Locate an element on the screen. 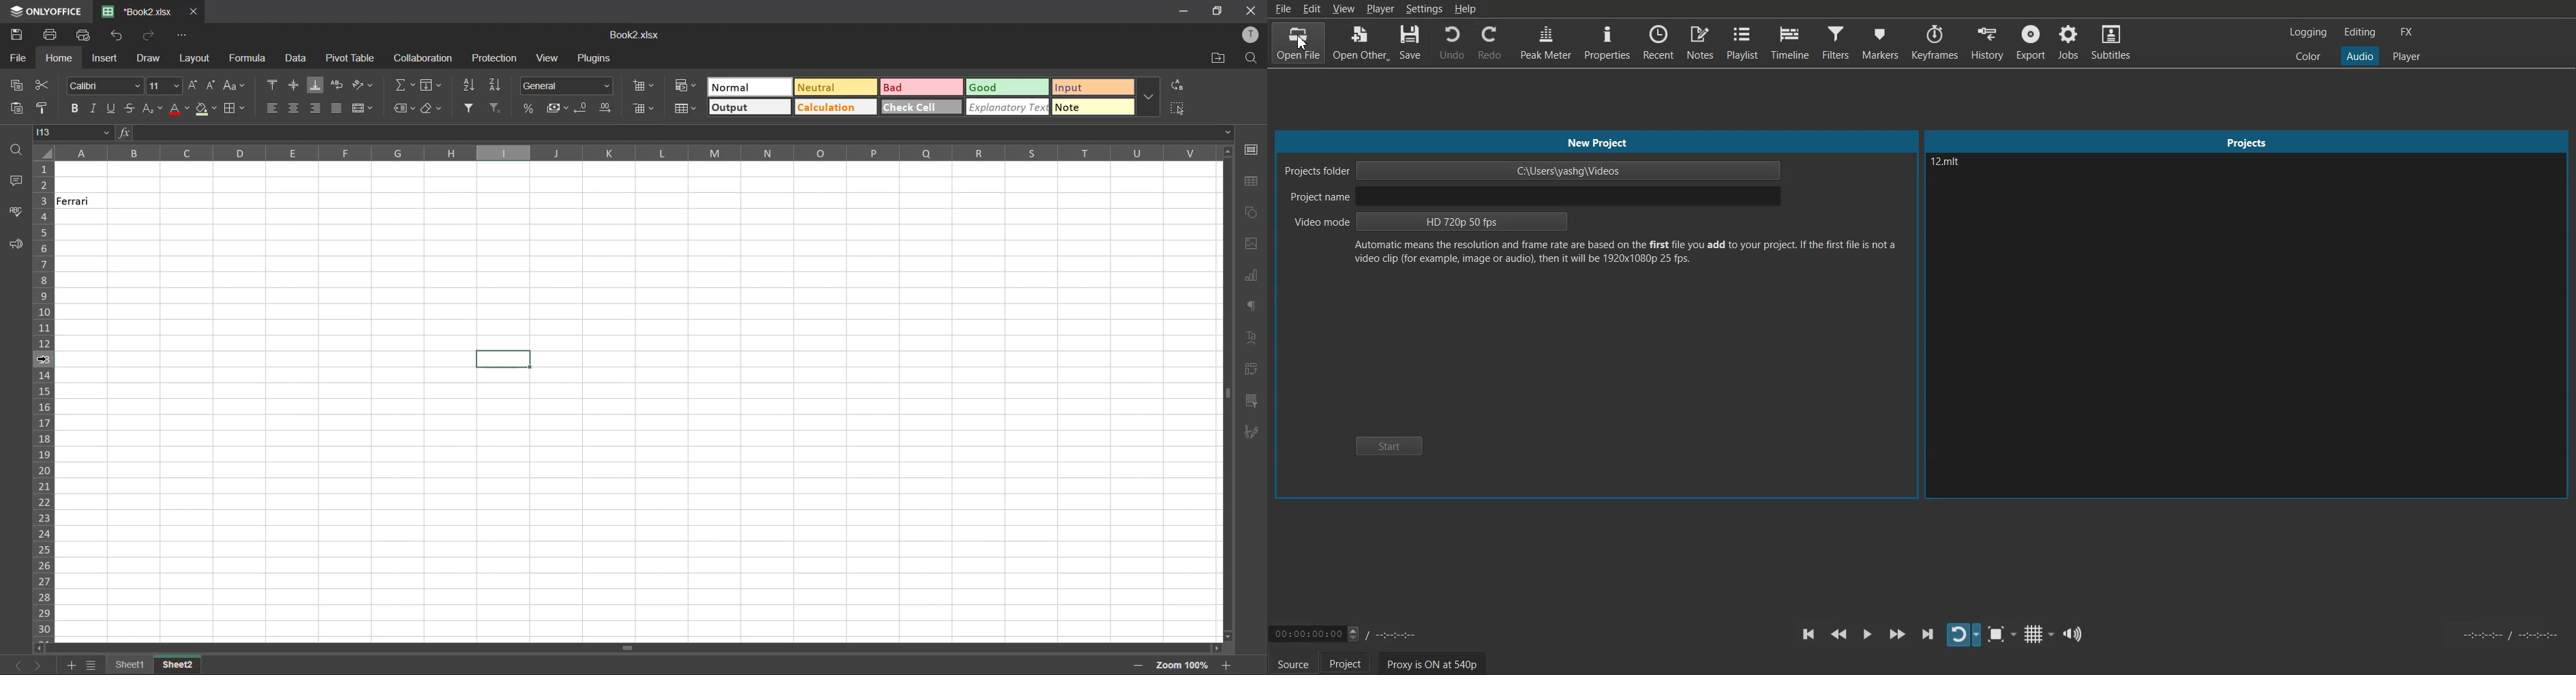 Image resolution: width=2576 pixels, height=700 pixels. zoom factor is located at coordinates (1185, 665).